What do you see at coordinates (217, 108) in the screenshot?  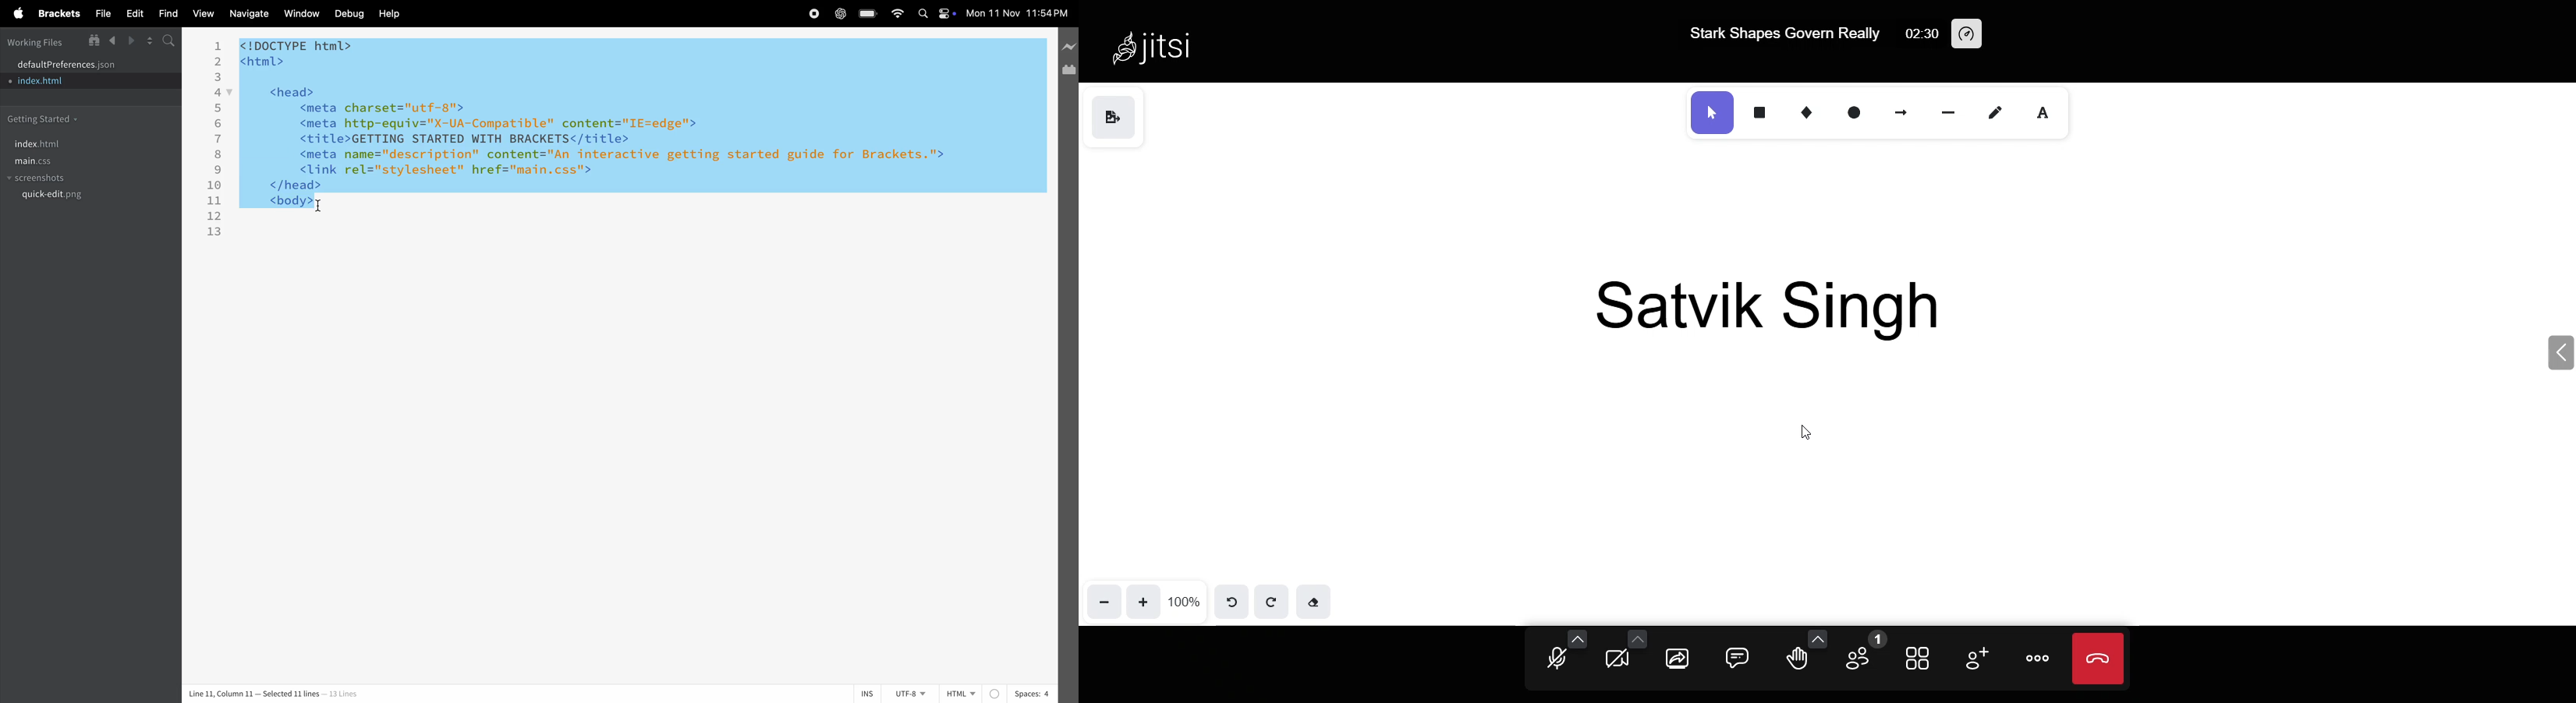 I see `5` at bounding box center [217, 108].